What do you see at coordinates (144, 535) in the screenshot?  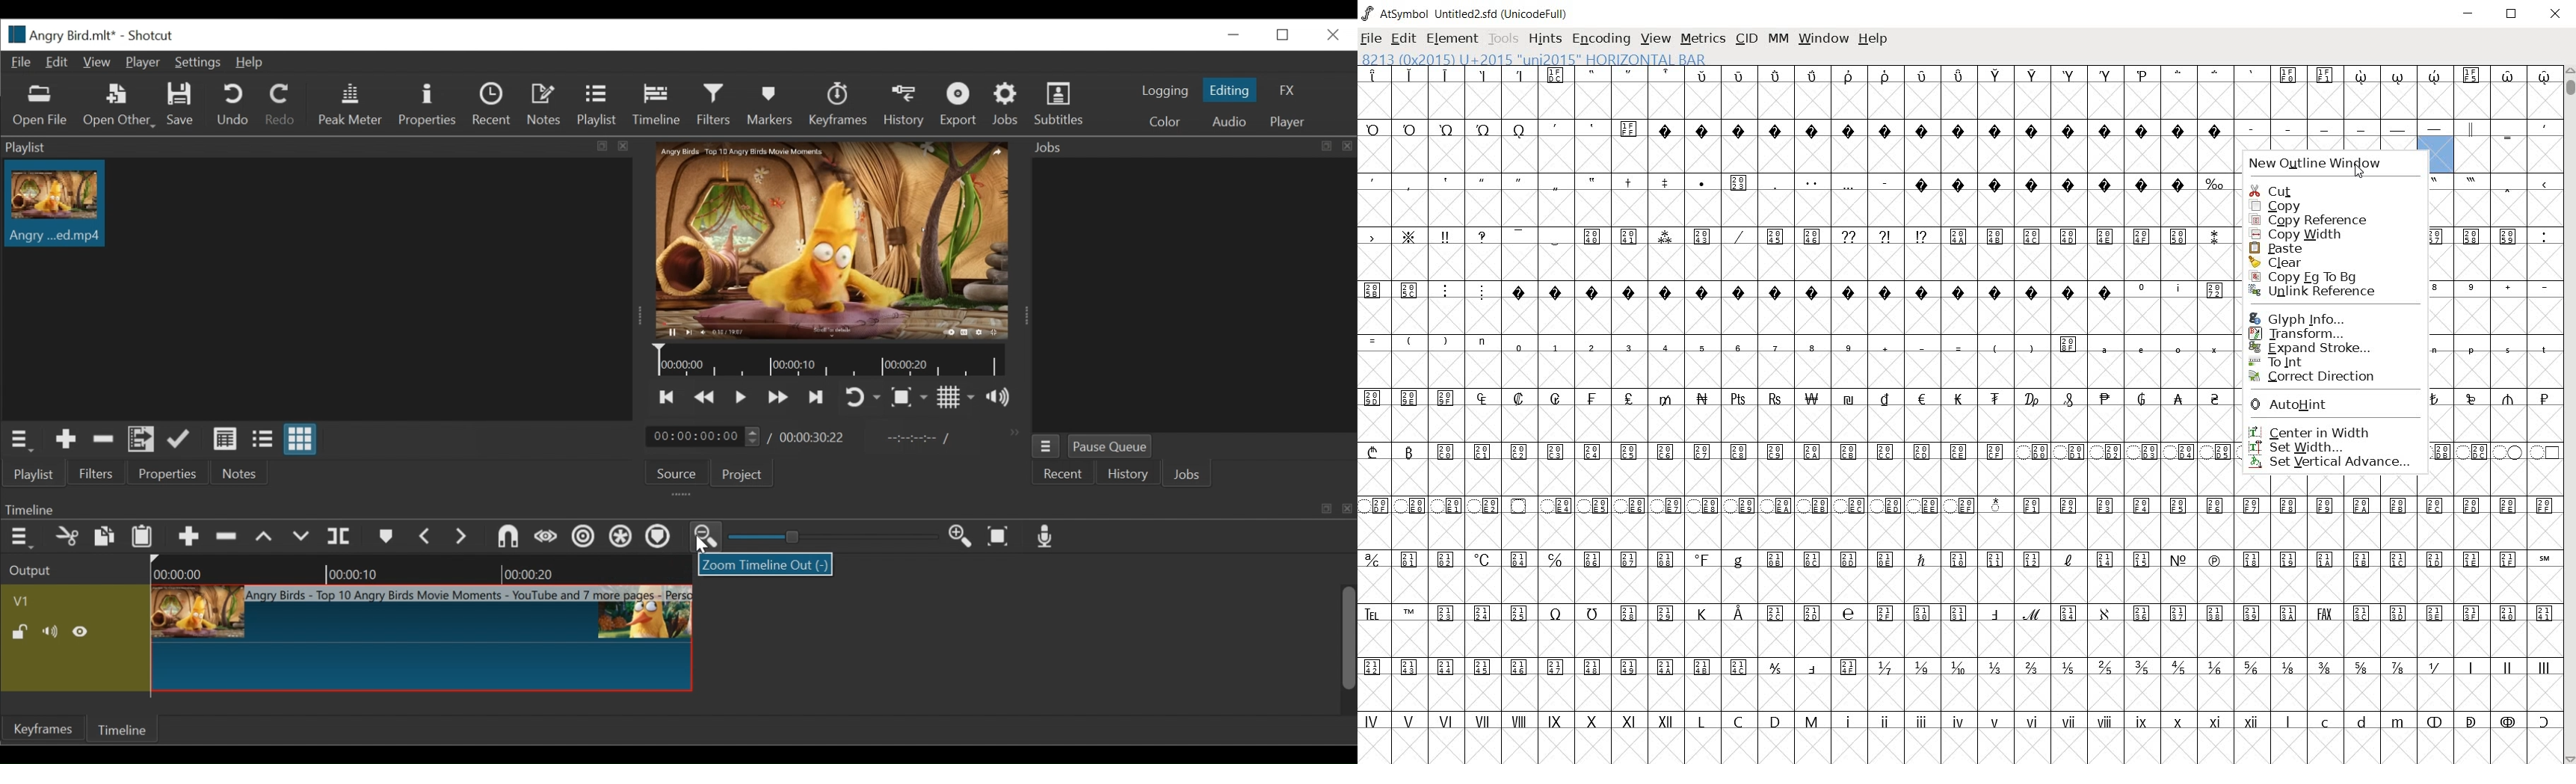 I see `Paste` at bounding box center [144, 535].